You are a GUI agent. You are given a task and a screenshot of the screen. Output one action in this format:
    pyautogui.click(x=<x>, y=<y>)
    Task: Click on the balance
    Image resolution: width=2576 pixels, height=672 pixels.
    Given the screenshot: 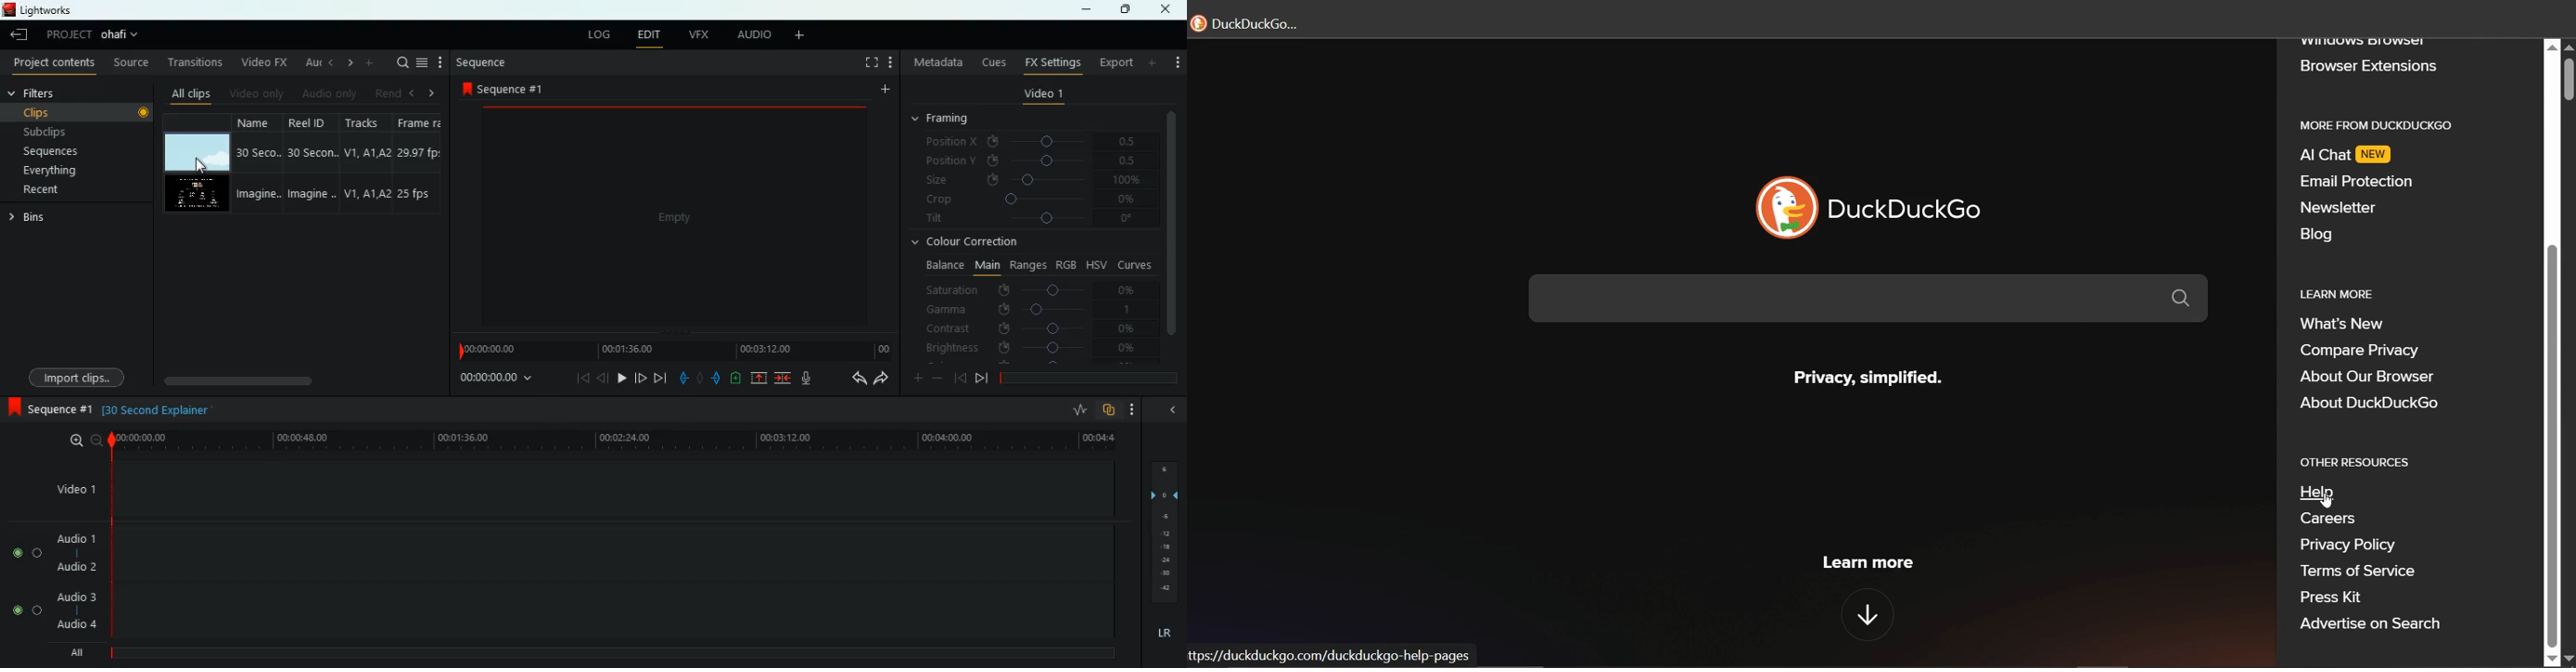 What is the action you would take?
    pyautogui.click(x=942, y=265)
    